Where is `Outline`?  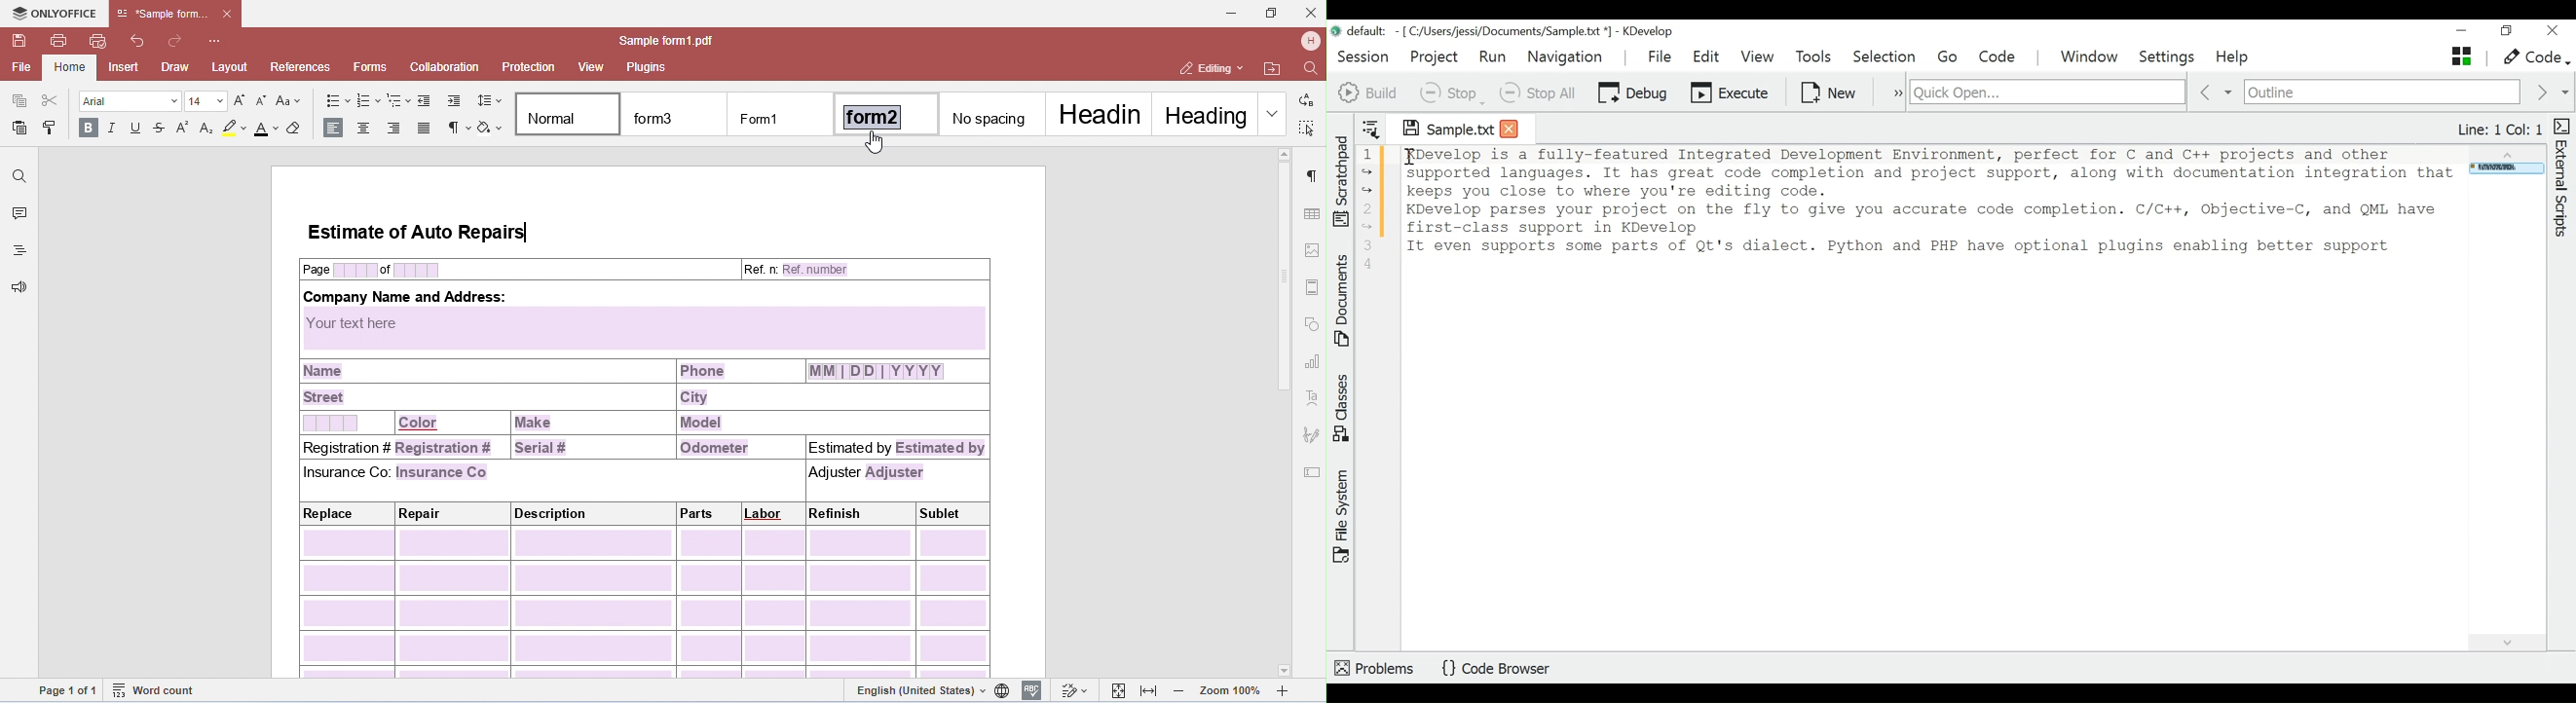
Outline is located at coordinates (2383, 93).